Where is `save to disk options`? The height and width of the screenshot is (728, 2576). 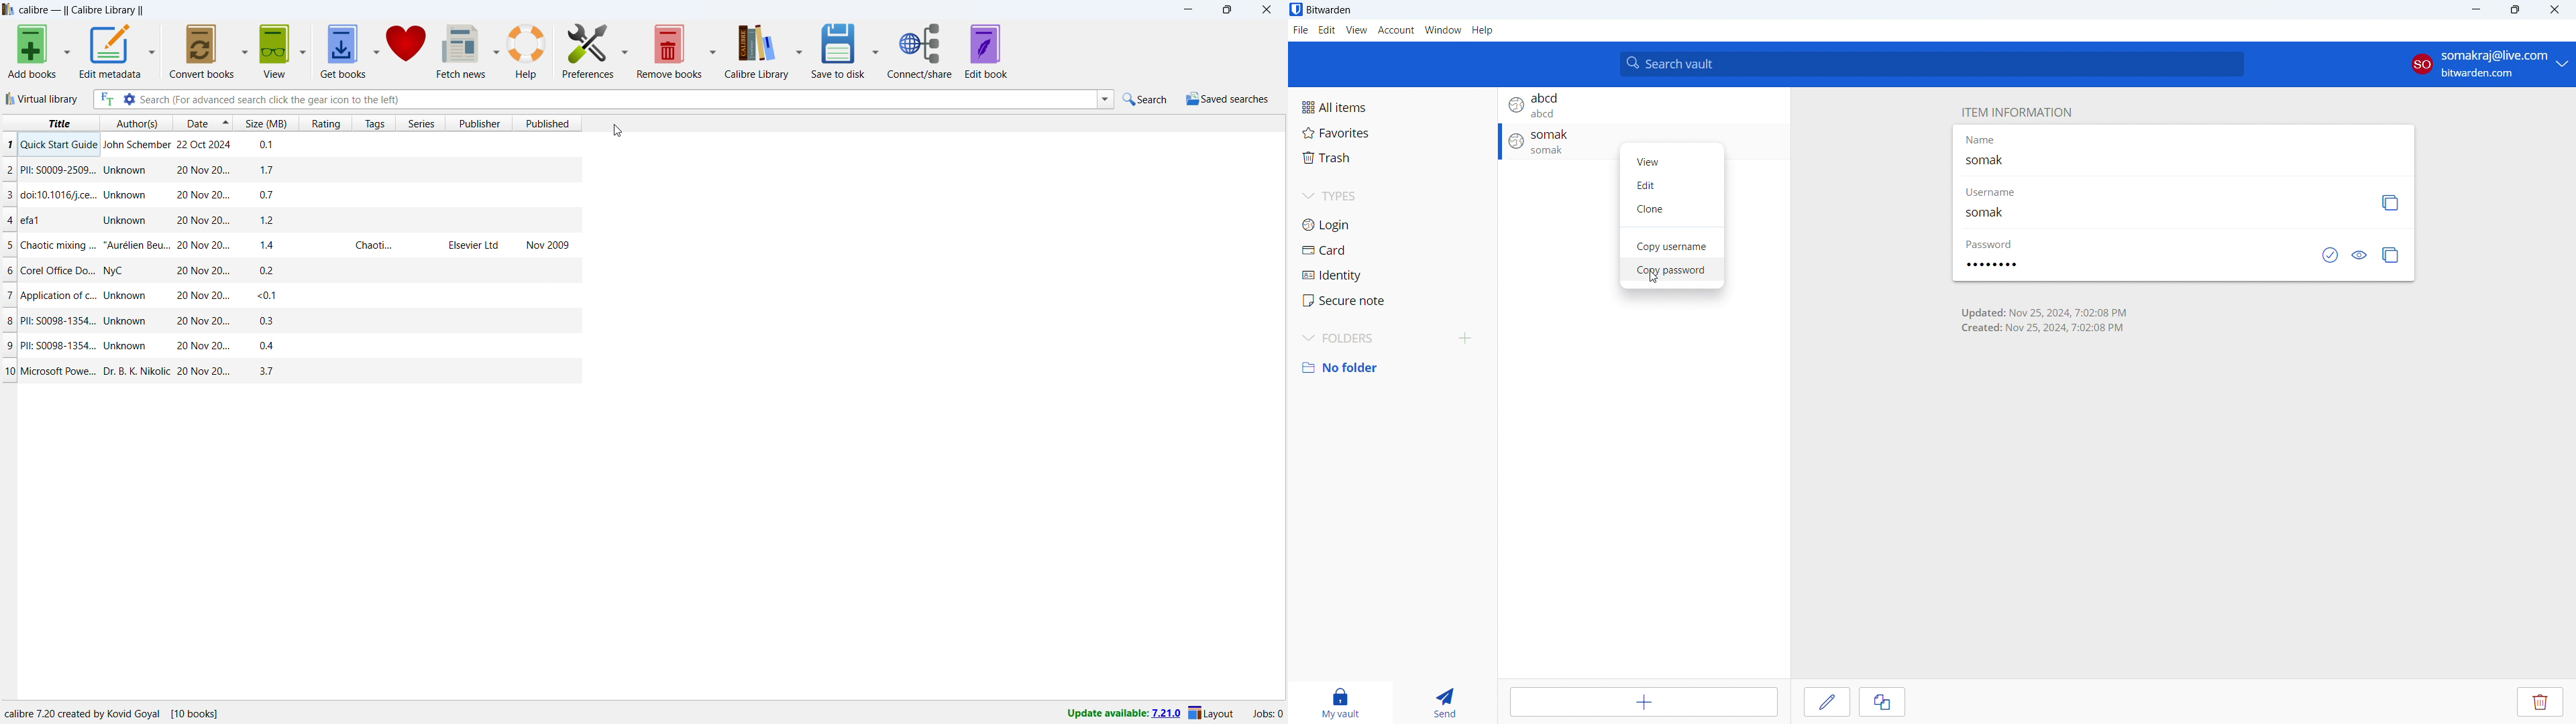
save to disk options is located at coordinates (877, 50).